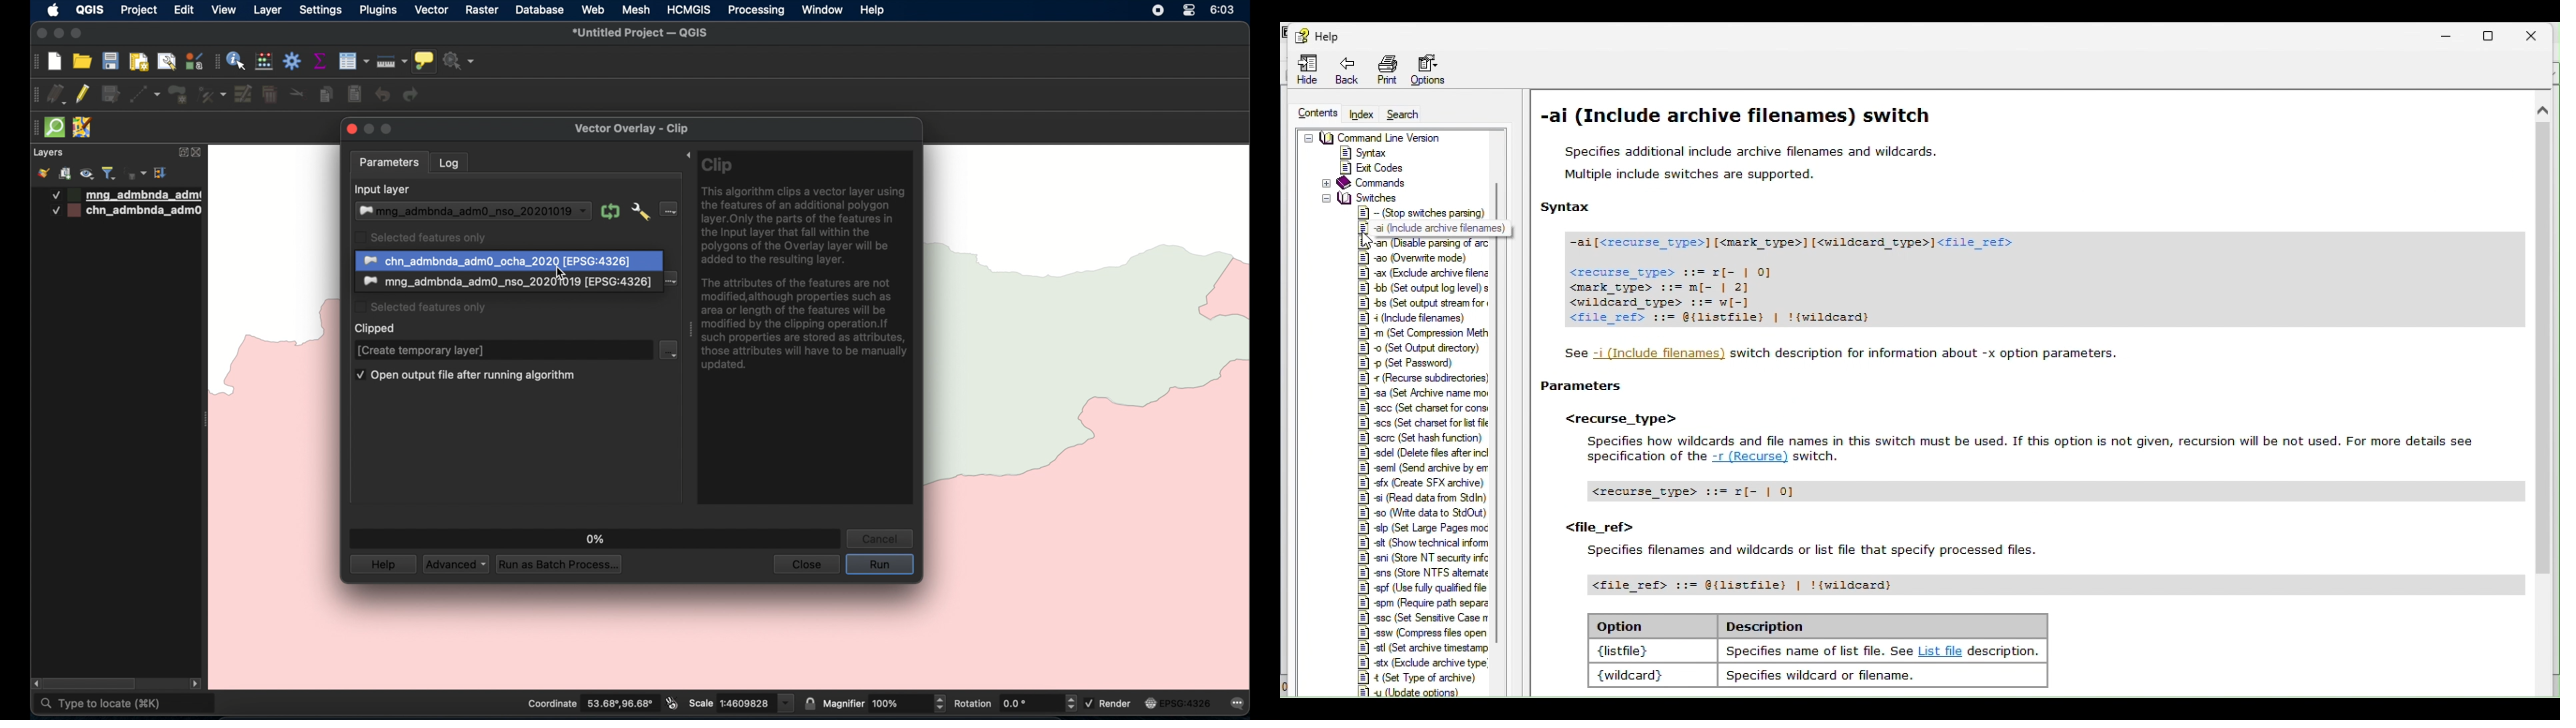  I want to click on |&] ani (Store NT security infc, so click(1425, 557).